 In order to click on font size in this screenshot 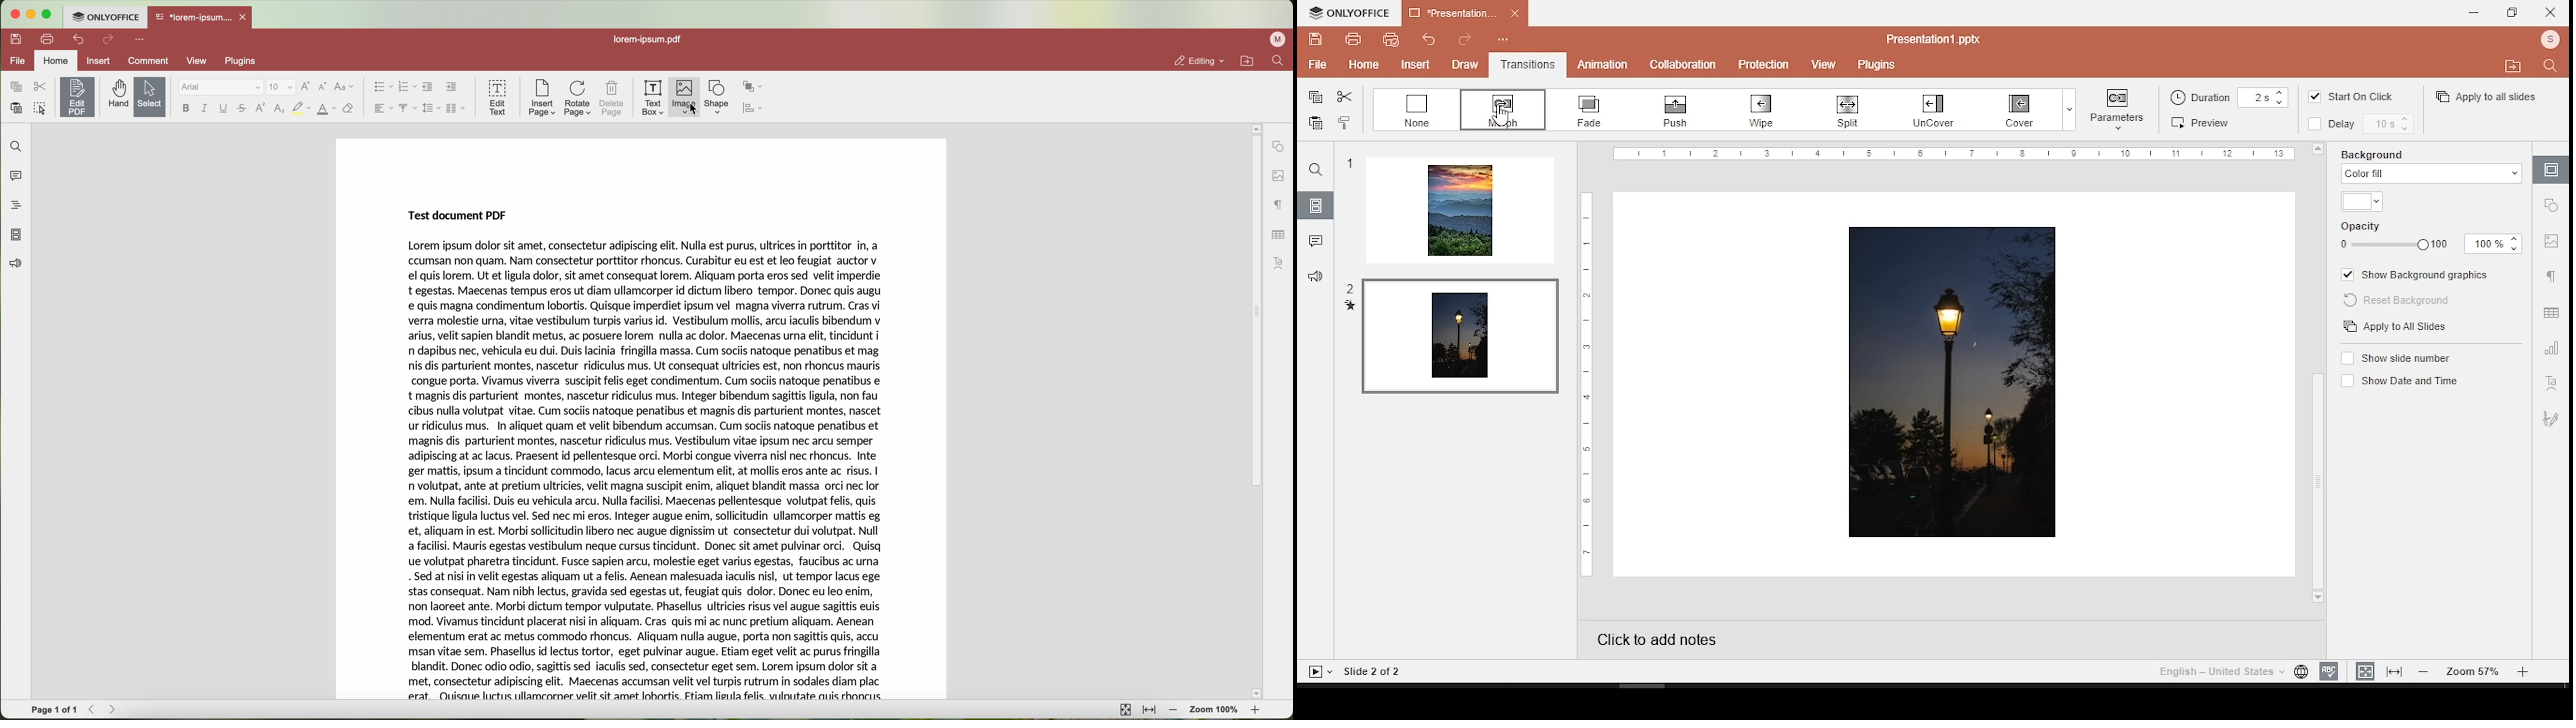, I will do `click(1593, 109)`.